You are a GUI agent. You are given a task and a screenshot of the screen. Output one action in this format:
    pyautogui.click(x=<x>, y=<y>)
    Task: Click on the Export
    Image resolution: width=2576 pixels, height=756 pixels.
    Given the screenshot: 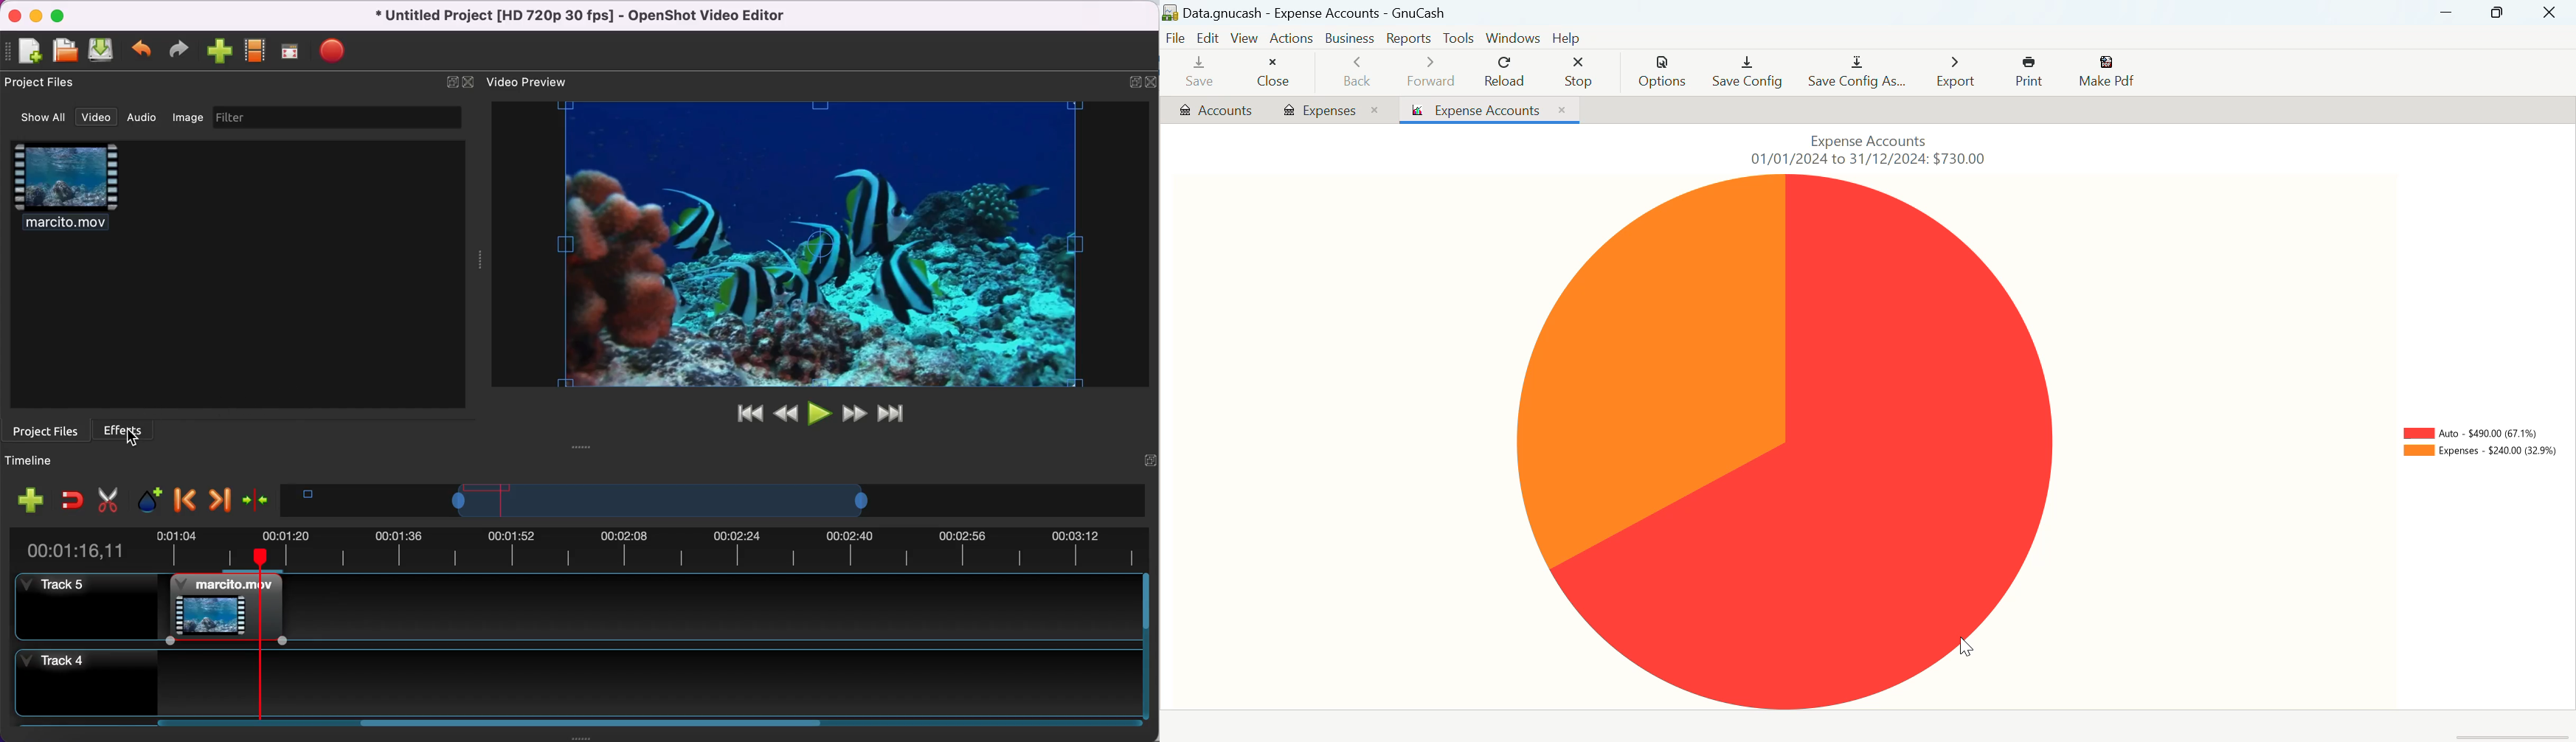 What is the action you would take?
    pyautogui.click(x=1958, y=72)
    